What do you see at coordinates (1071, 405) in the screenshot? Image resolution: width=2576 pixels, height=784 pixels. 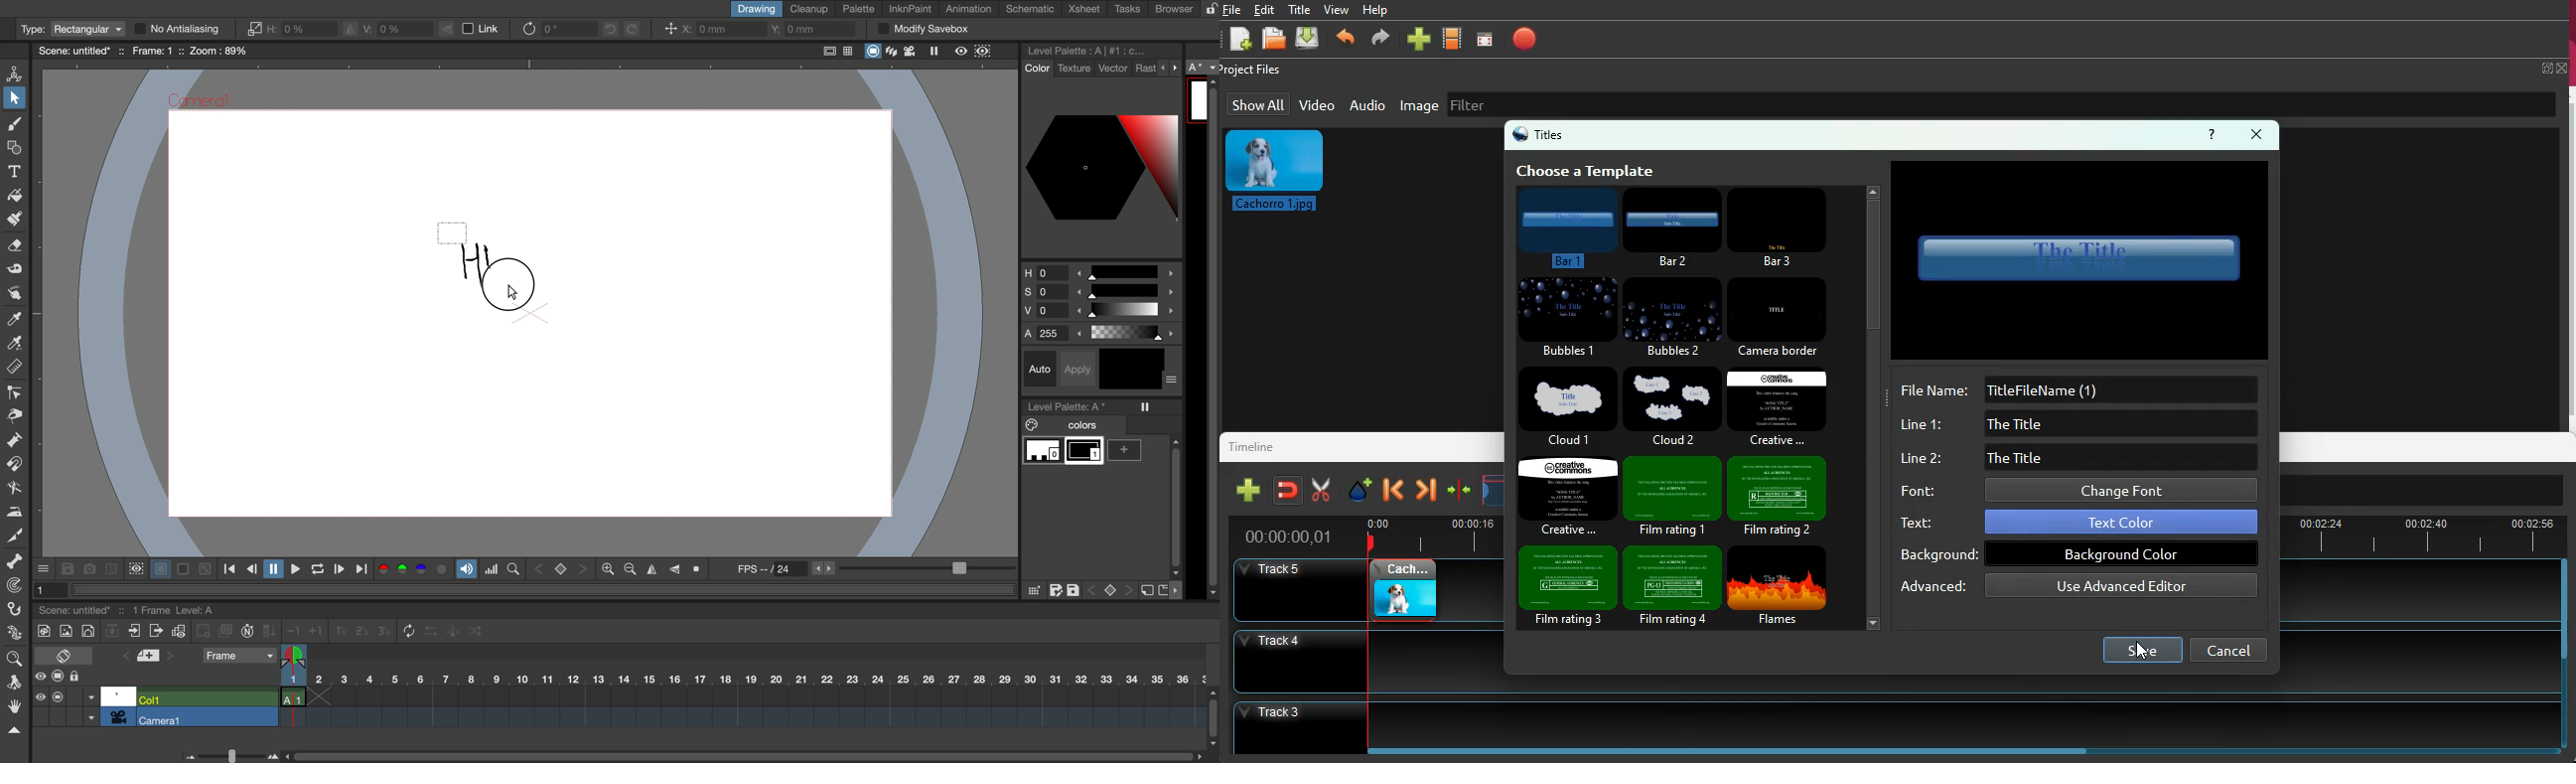 I see `level palette a` at bounding box center [1071, 405].